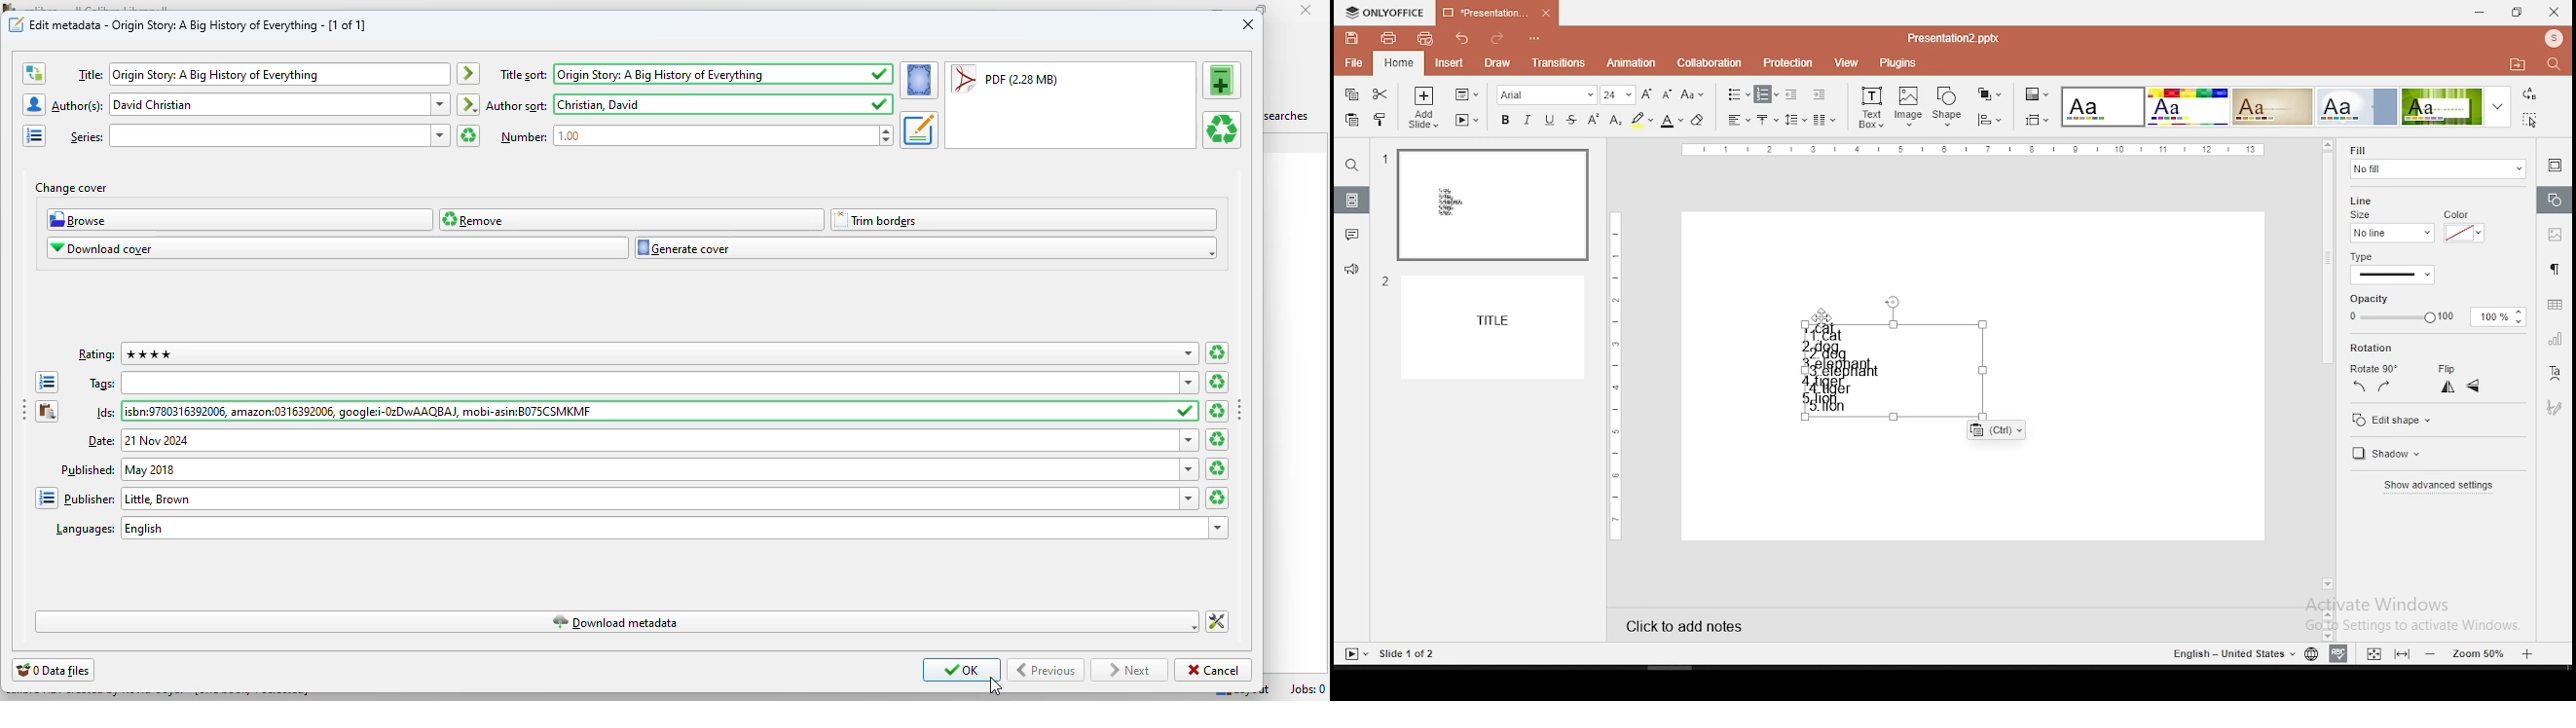 The width and height of the screenshot is (2576, 728). I want to click on file, so click(1353, 64).